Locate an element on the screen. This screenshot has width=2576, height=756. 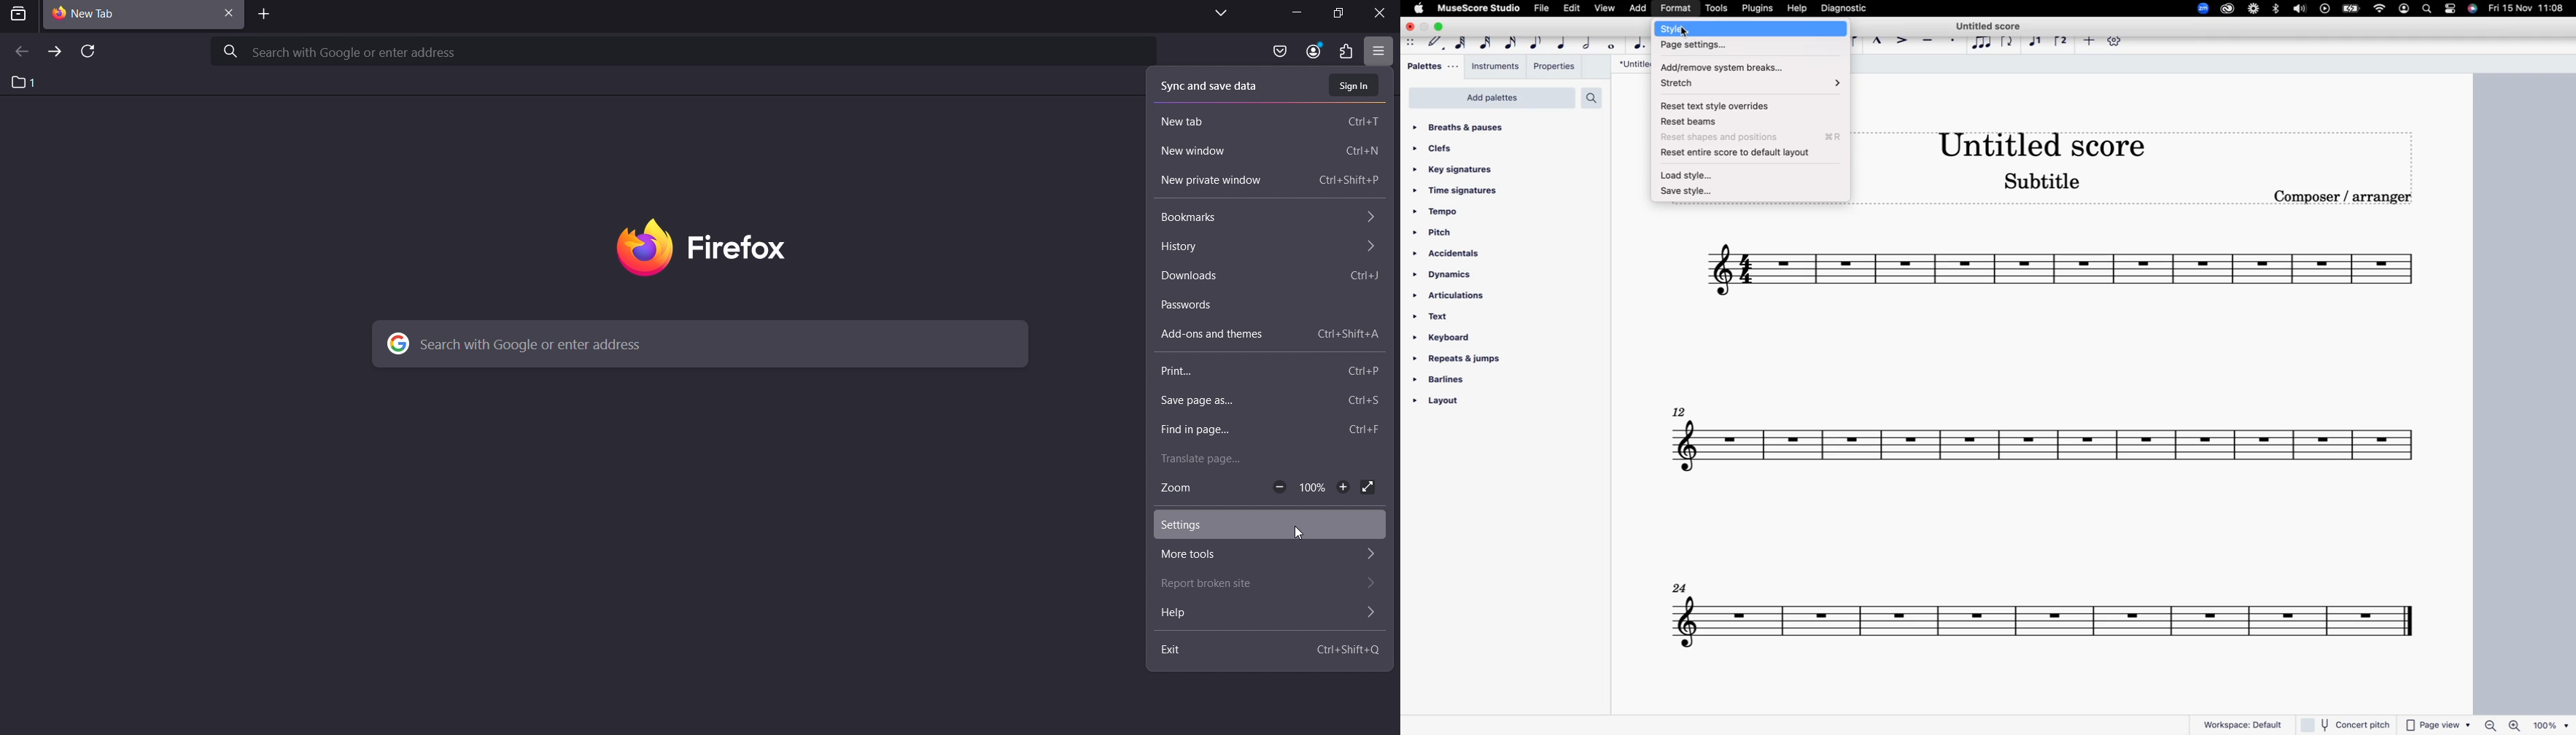
siri is located at coordinates (2473, 10).